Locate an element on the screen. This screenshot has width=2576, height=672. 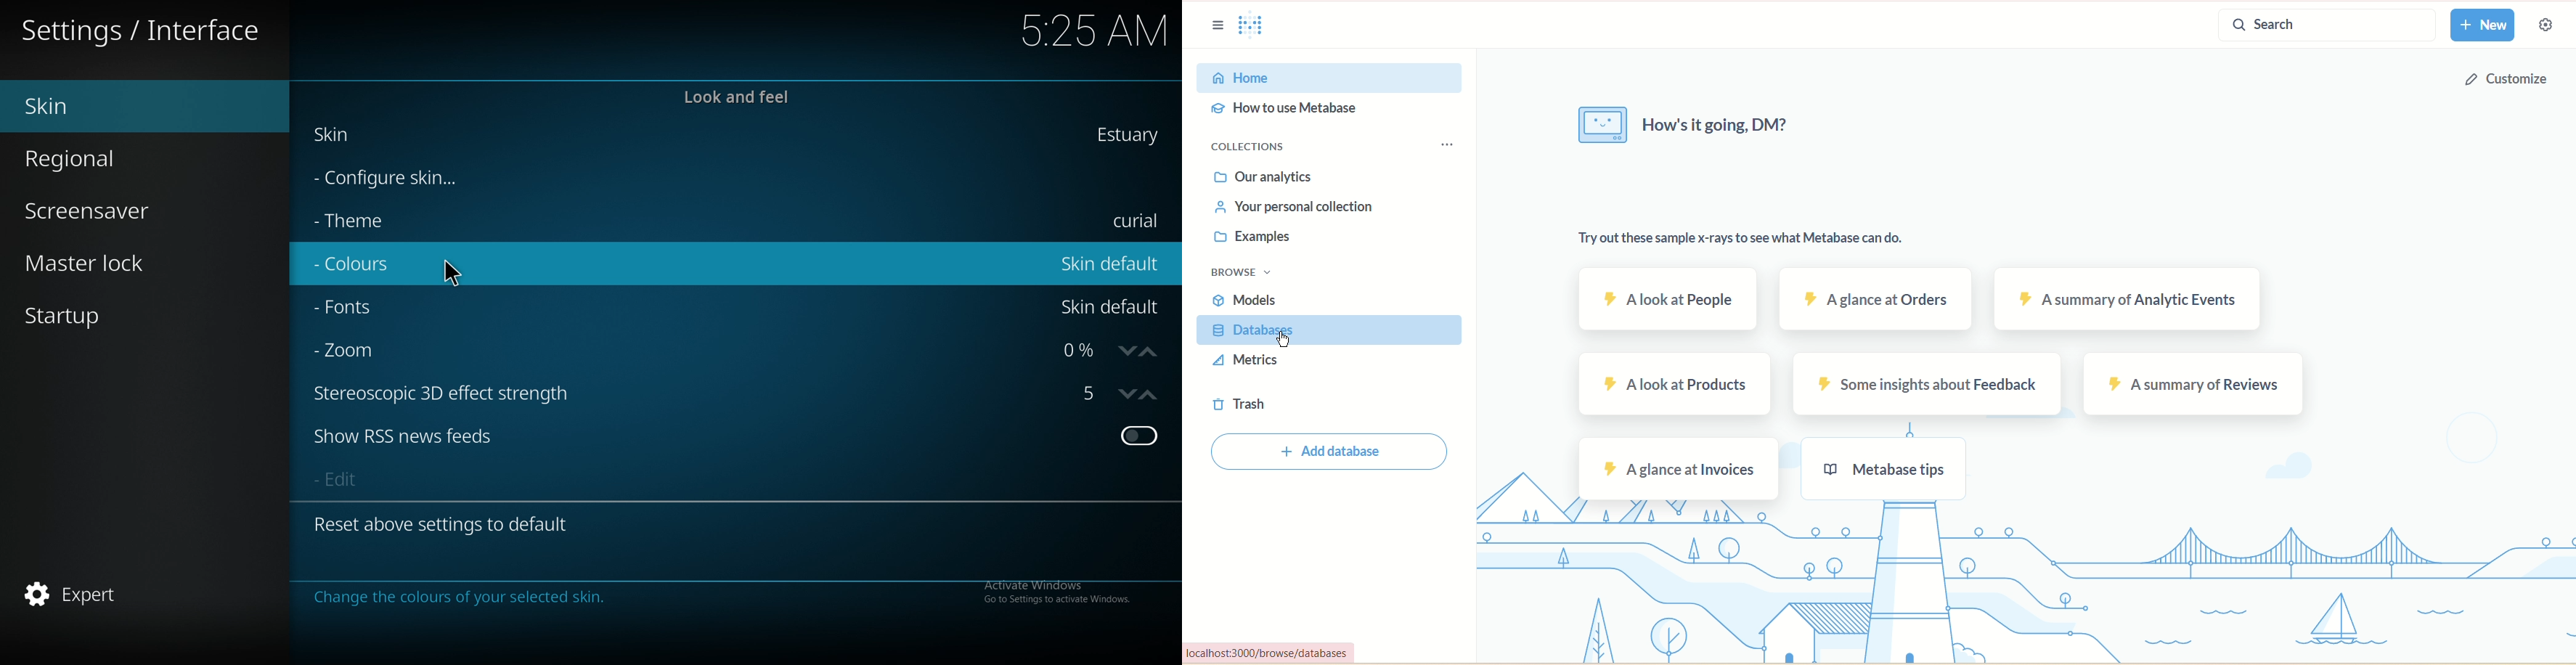
zoom is located at coordinates (385, 351).